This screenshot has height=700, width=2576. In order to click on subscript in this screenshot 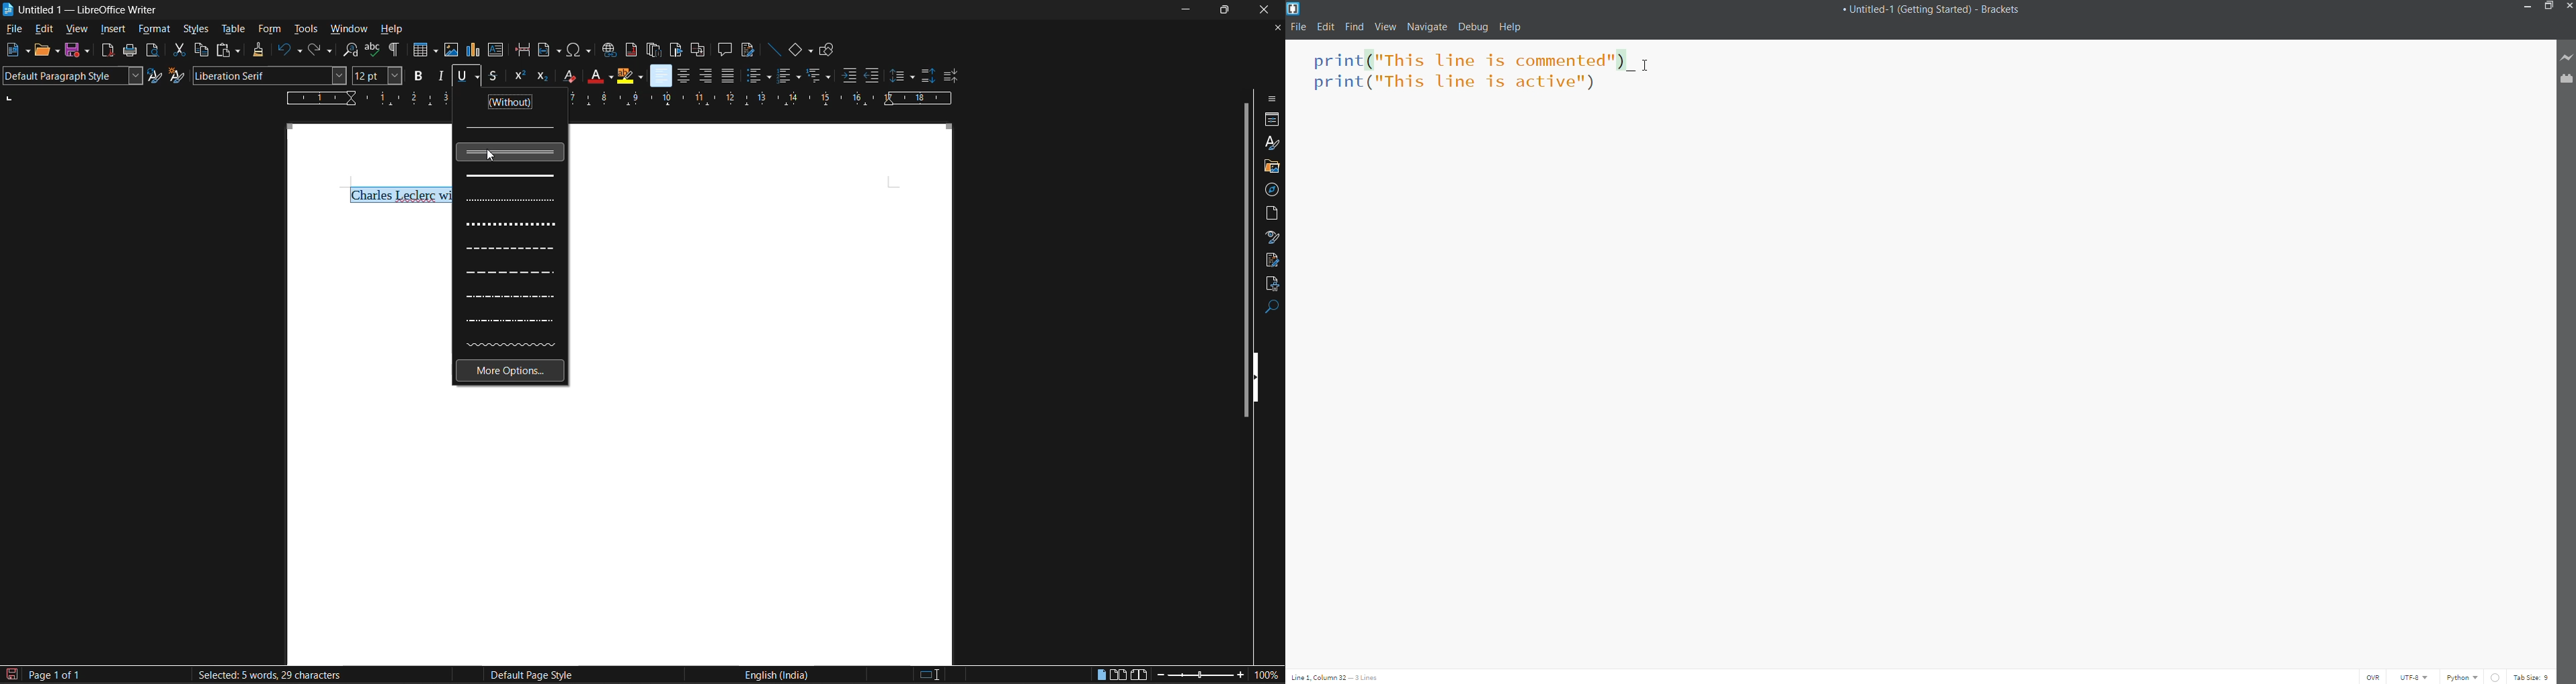, I will do `click(544, 76)`.